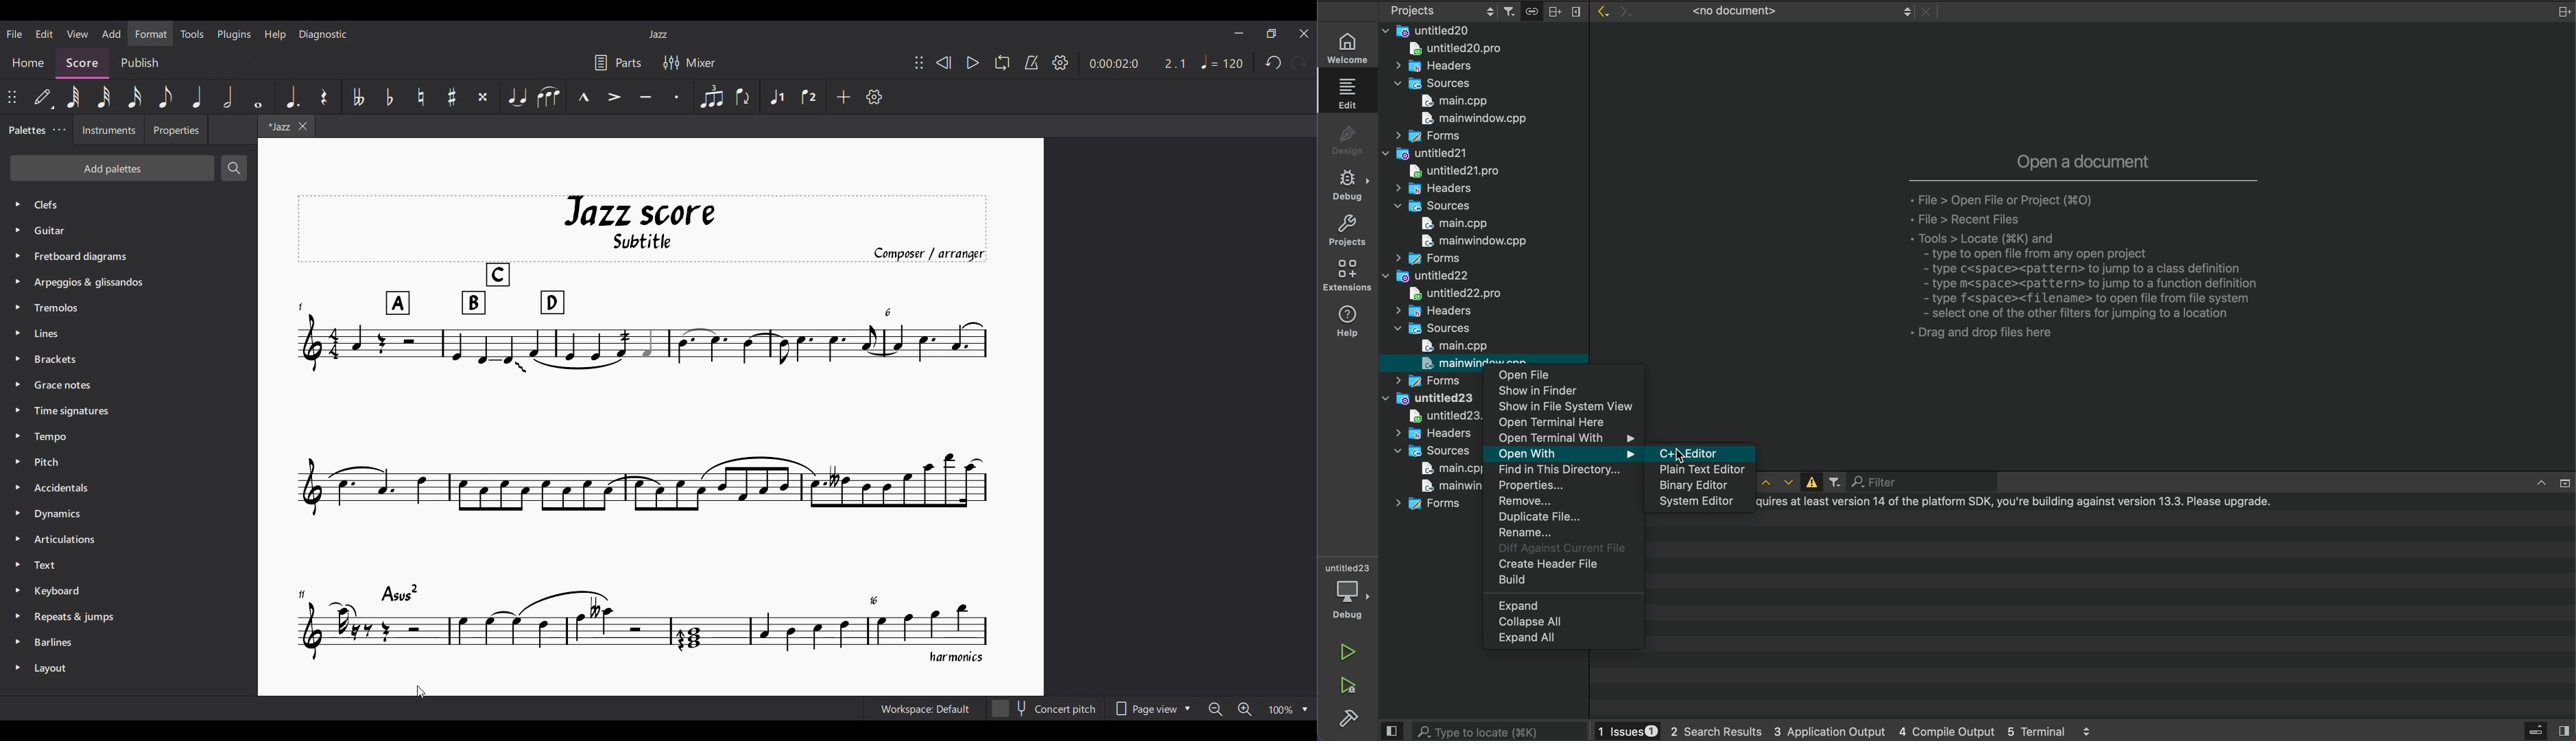 This screenshot has width=2576, height=756. Describe the element at coordinates (50, 670) in the screenshot. I see `Layout` at that location.